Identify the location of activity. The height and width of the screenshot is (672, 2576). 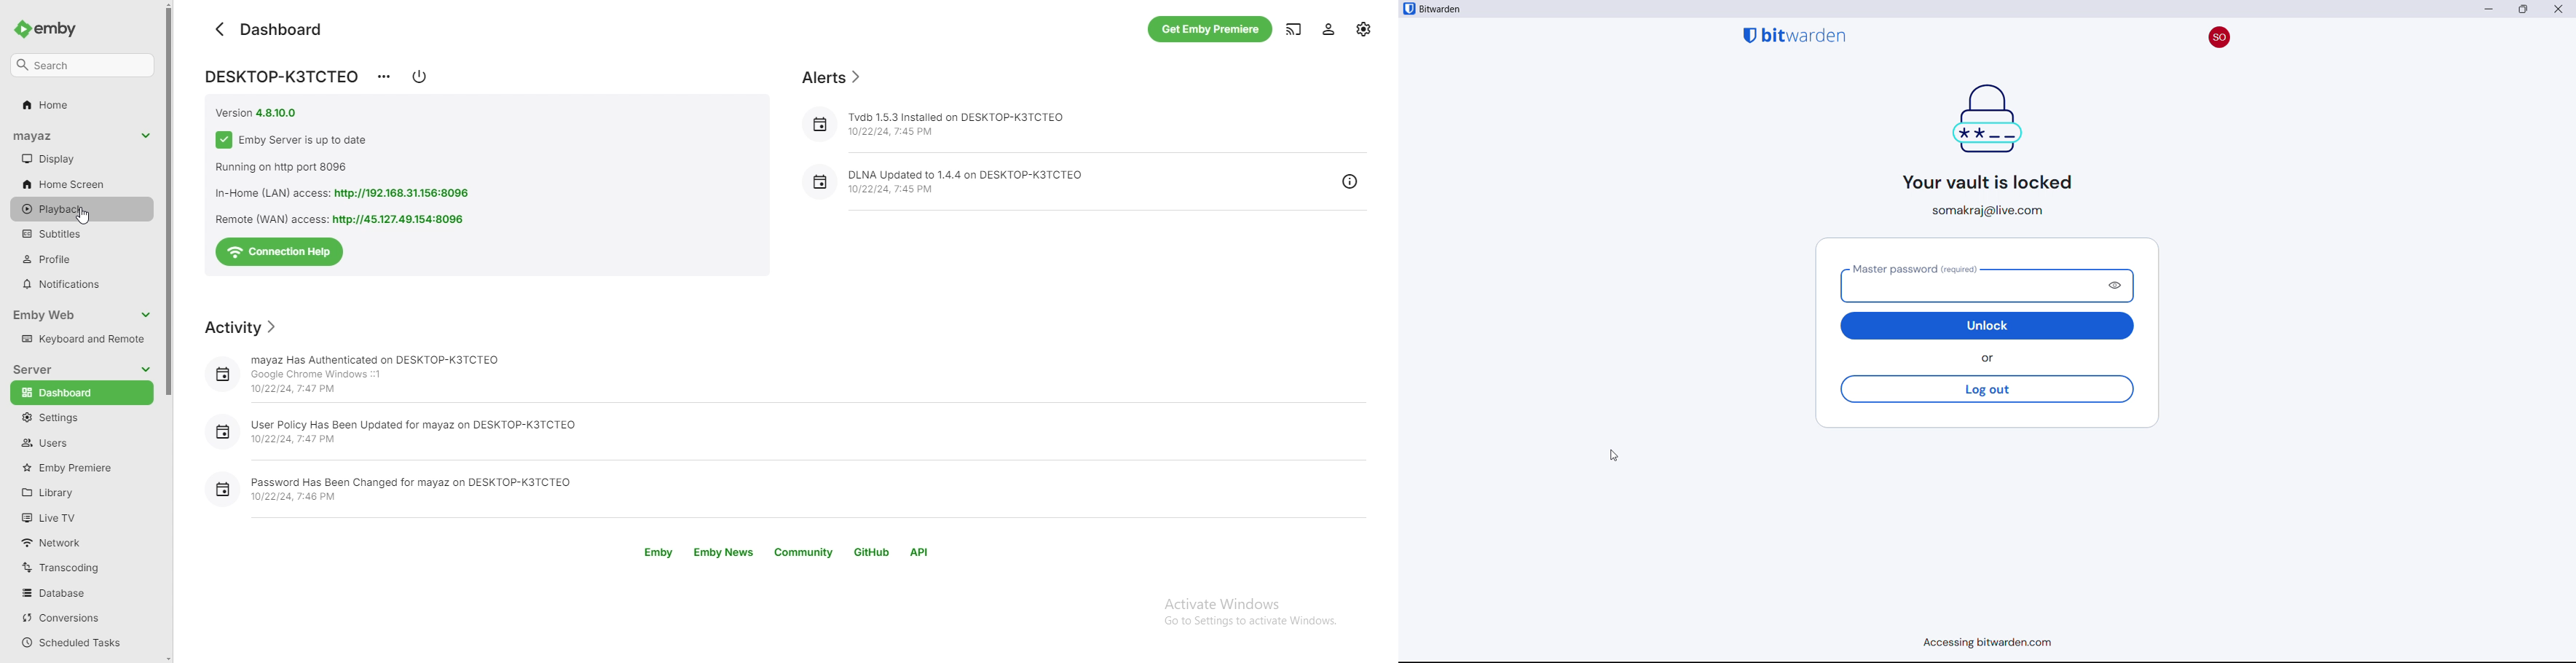
(243, 327).